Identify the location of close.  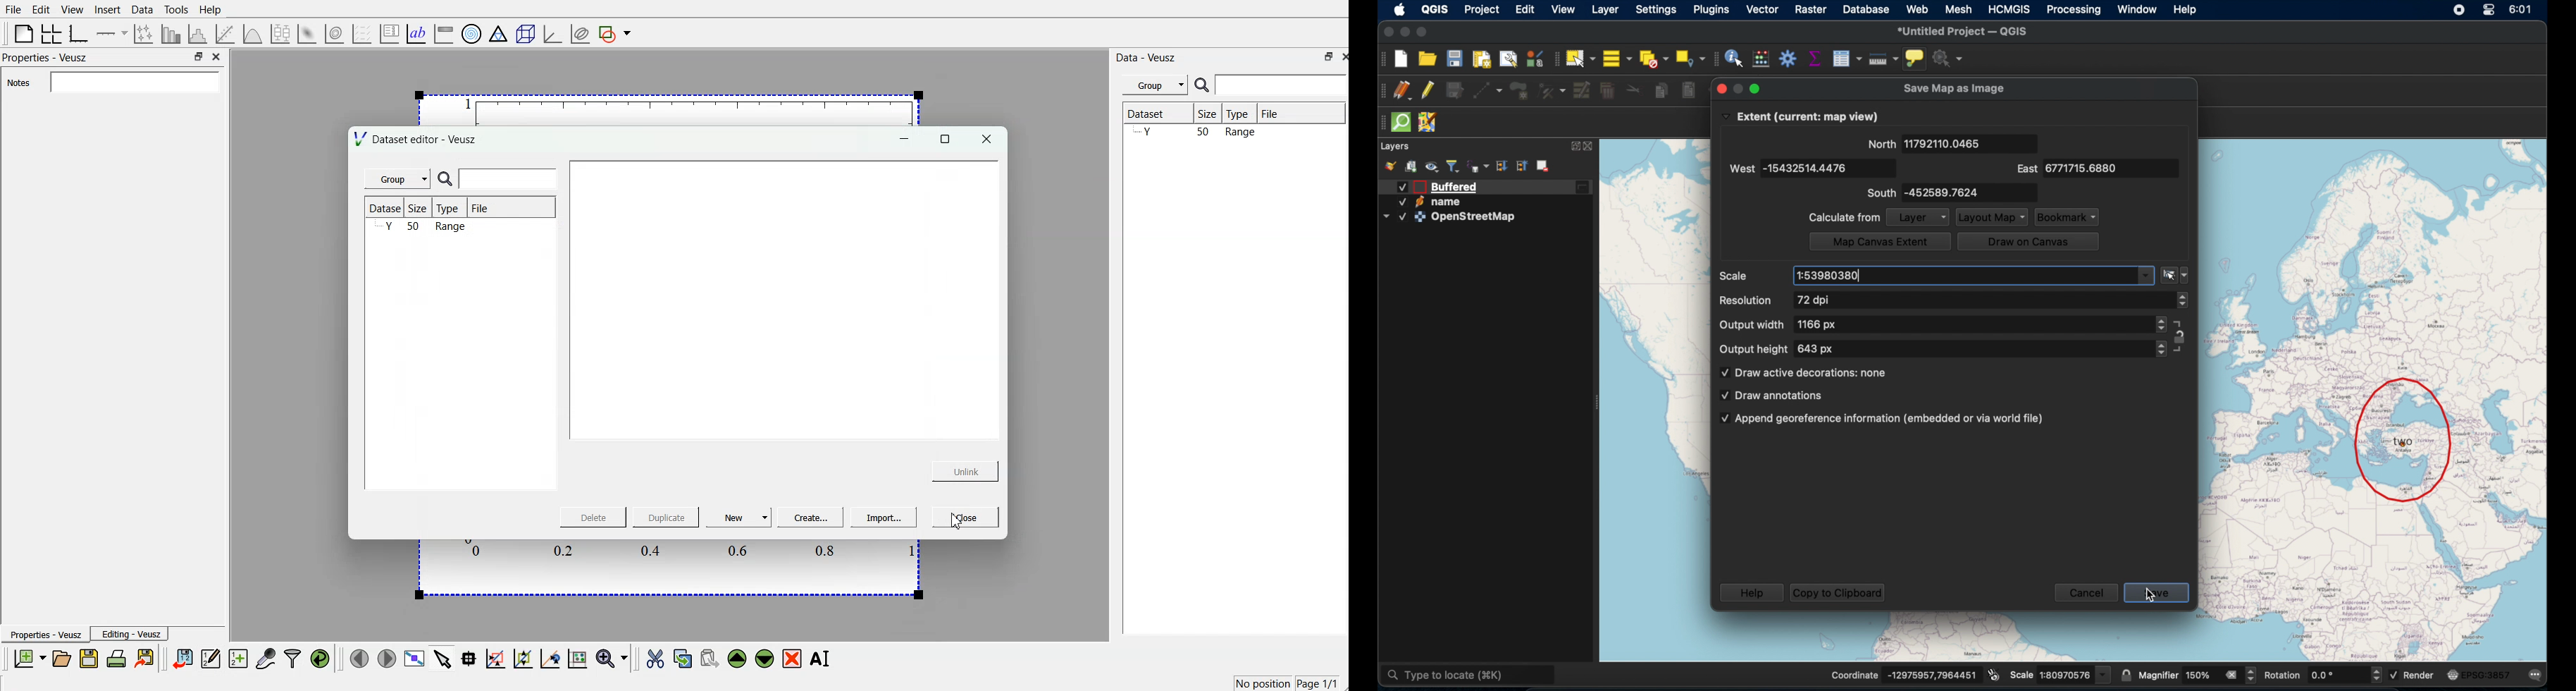
(986, 139).